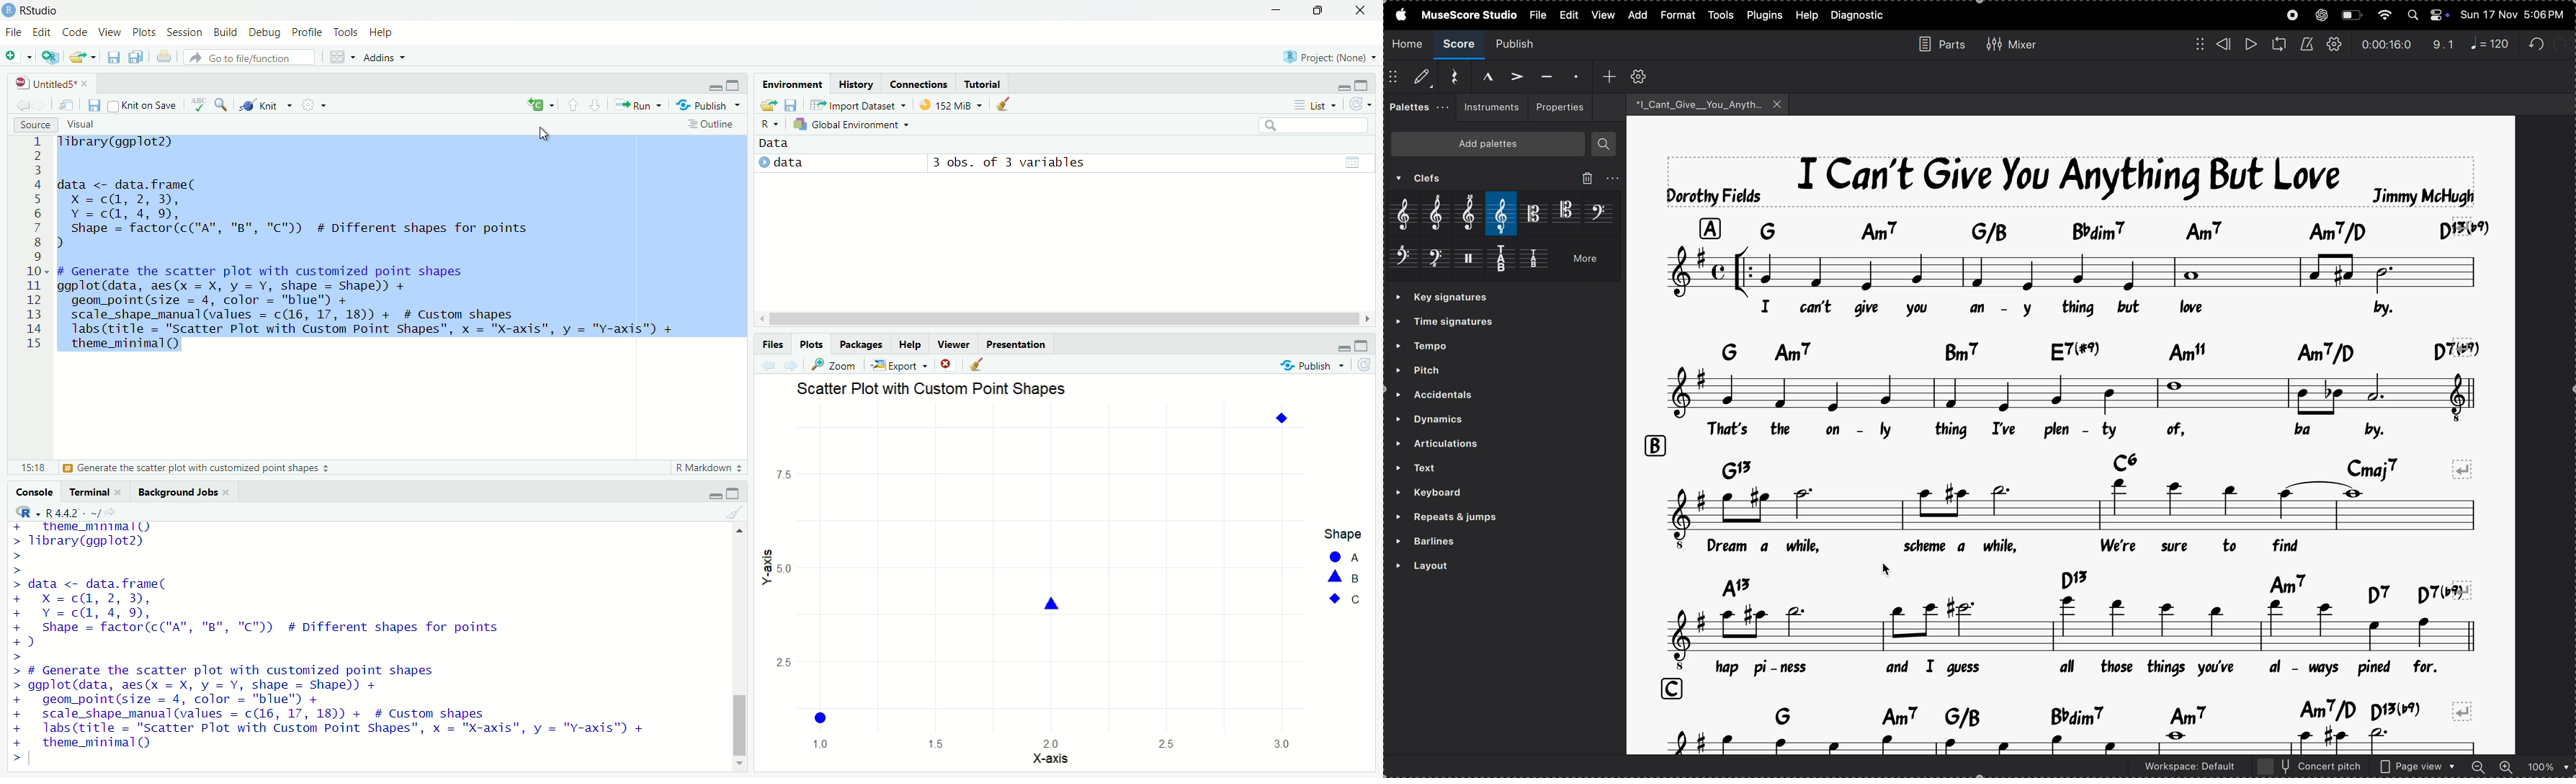  What do you see at coordinates (861, 344) in the screenshot?
I see `Packages` at bounding box center [861, 344].